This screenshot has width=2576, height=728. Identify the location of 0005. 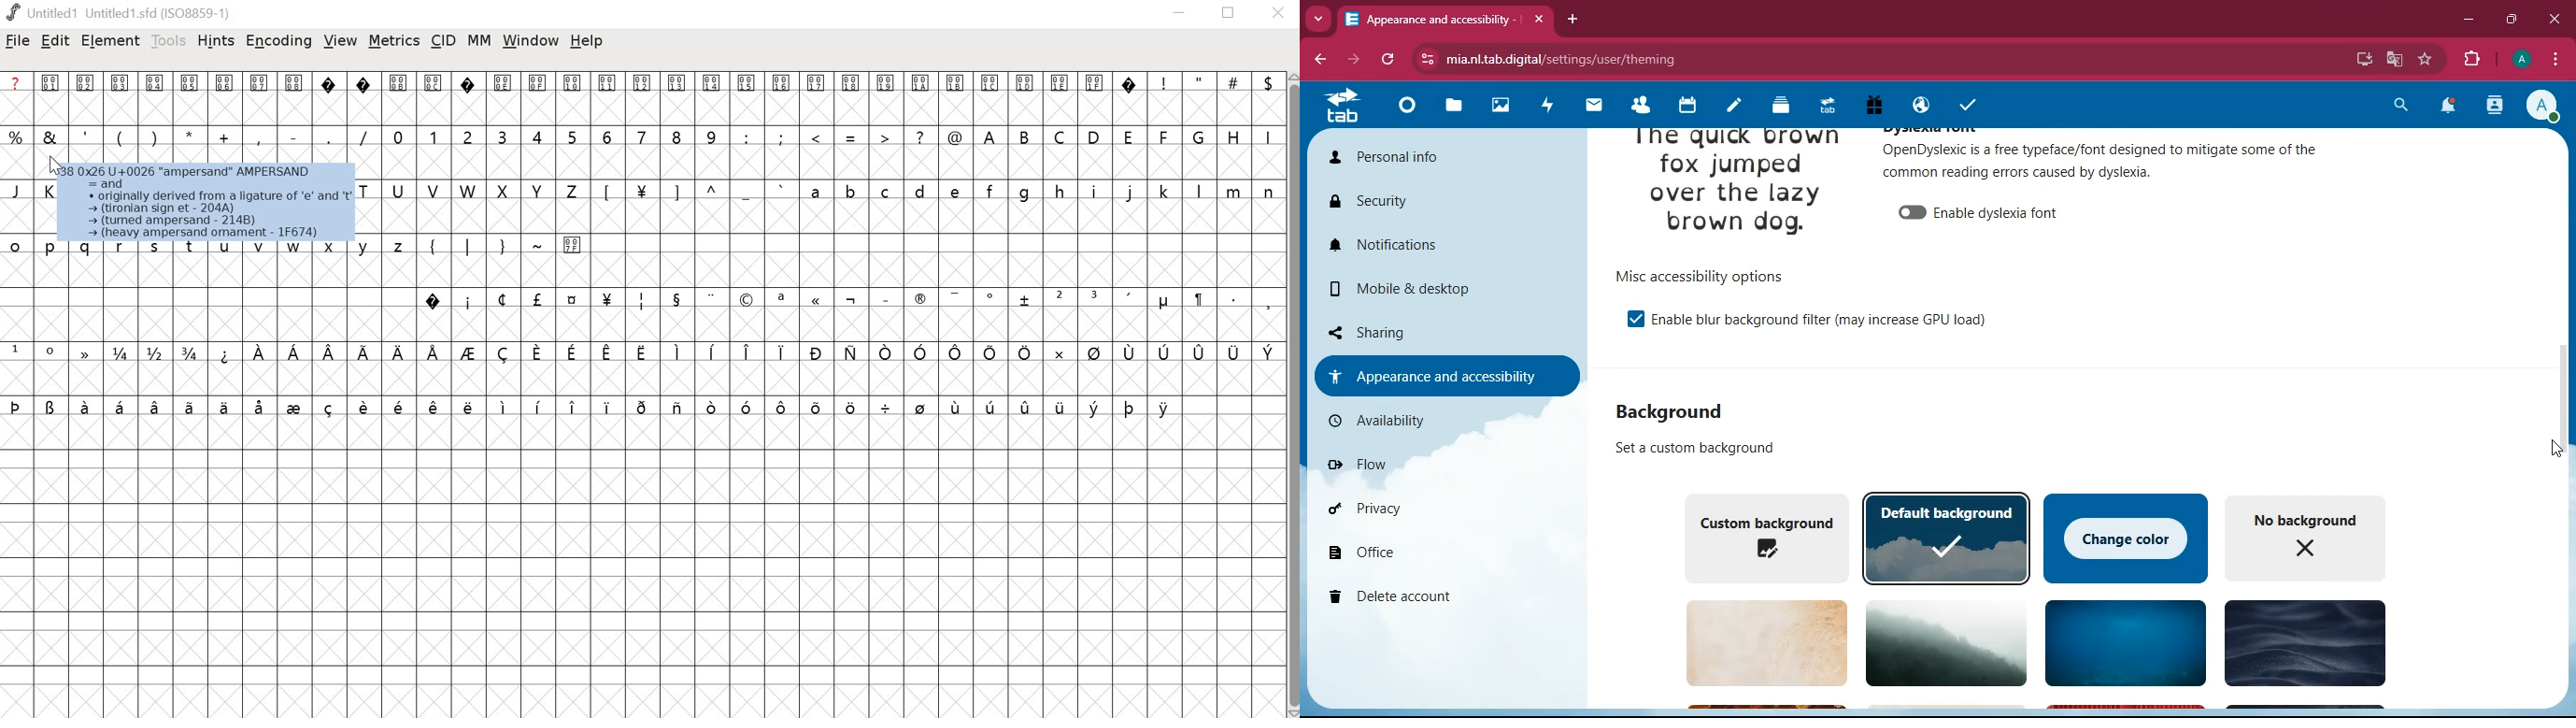
(189, 99).